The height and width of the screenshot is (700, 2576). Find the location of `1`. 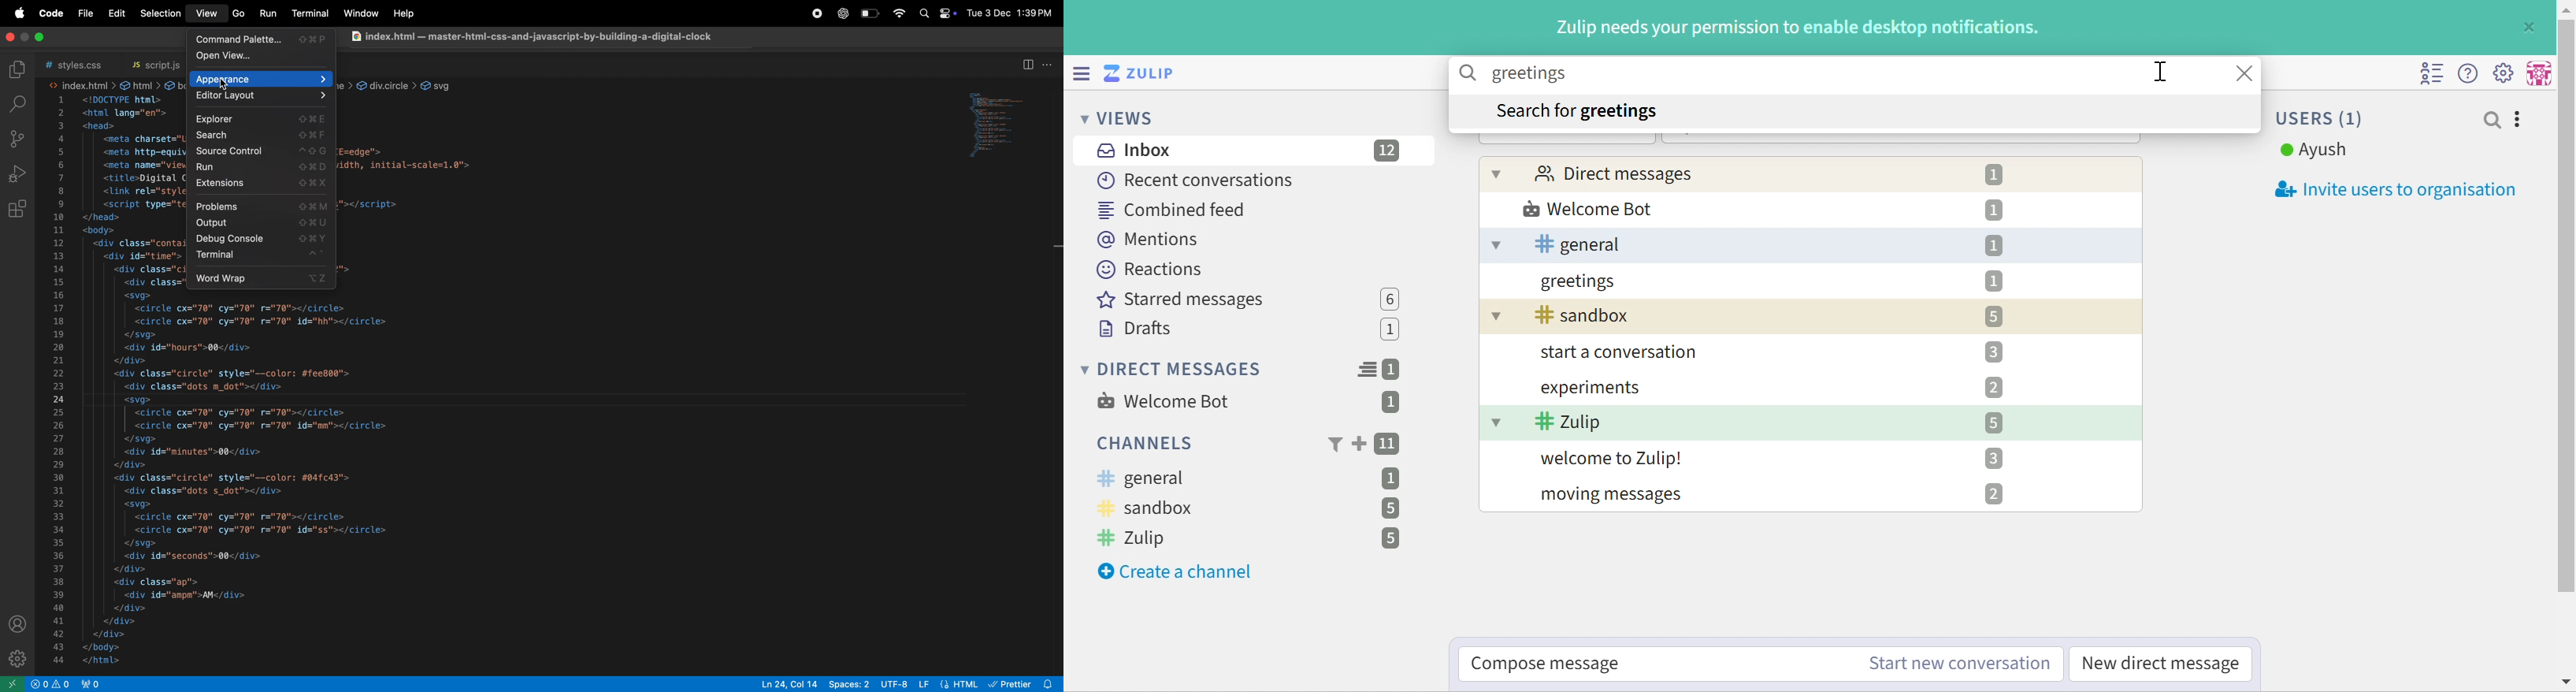

1 is located at coordinates (1994, 210).